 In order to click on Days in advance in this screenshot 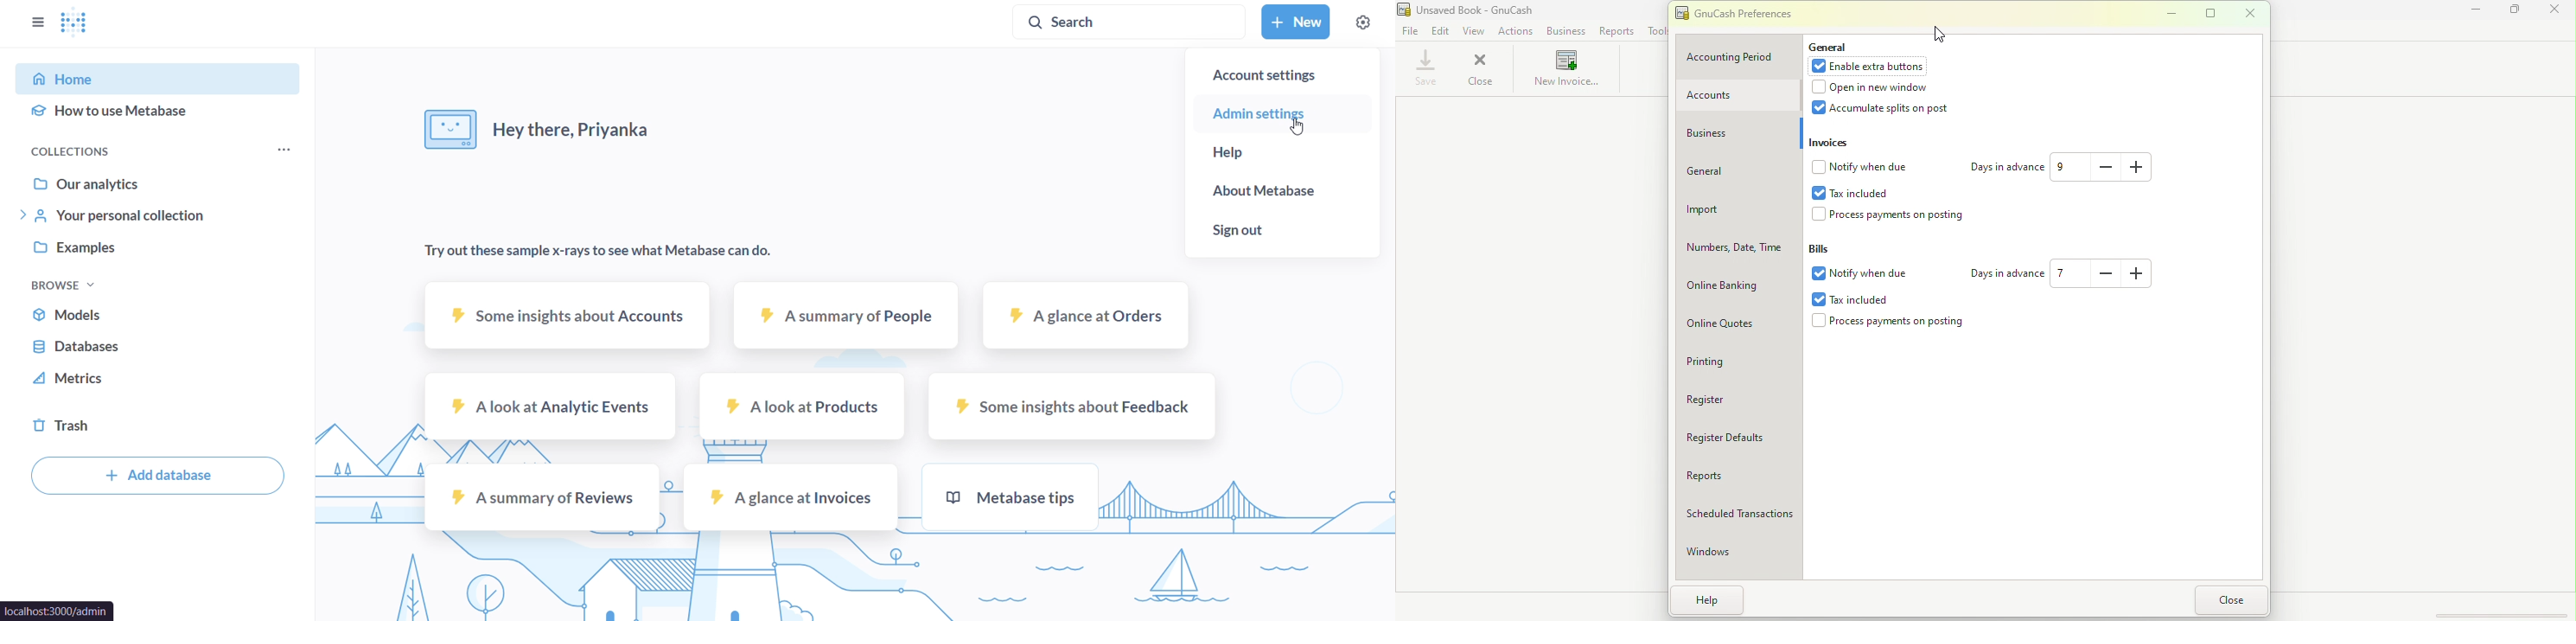, I will do `click(2002, 168)`.